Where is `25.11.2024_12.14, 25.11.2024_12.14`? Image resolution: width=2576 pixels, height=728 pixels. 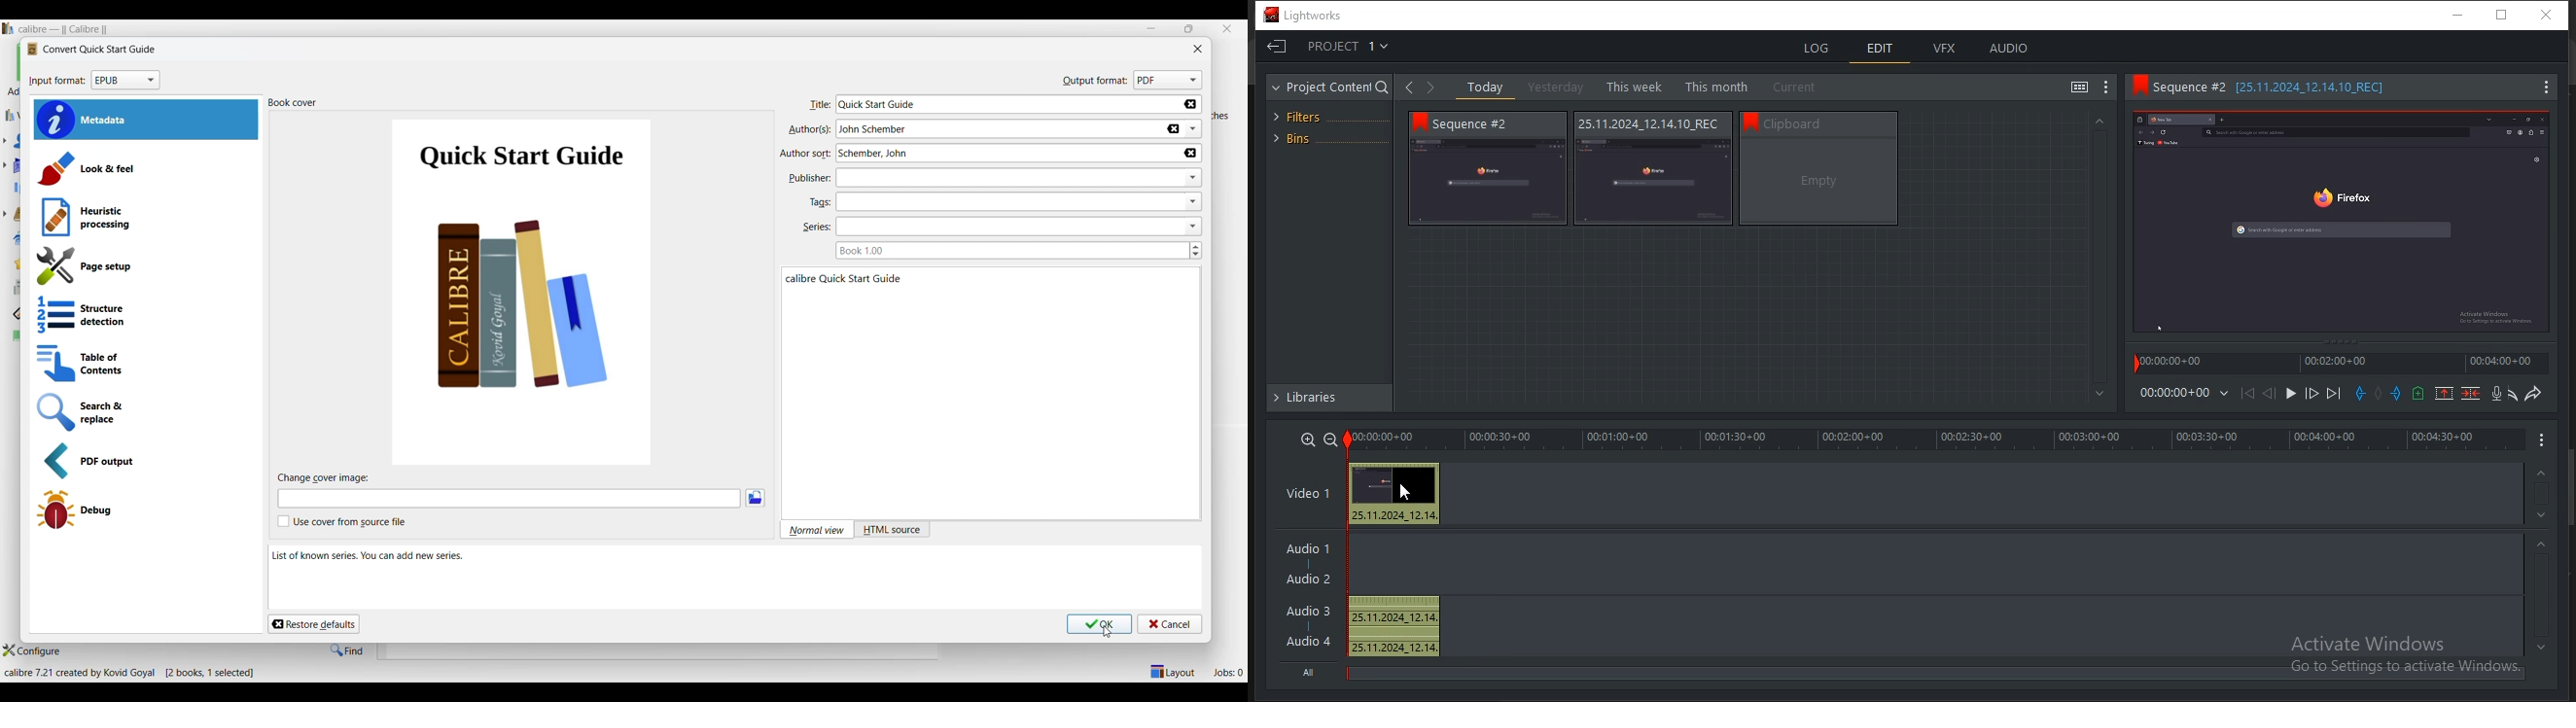
25.11.2024_12.14, 25.11.2024_12.14 is located at coordinates (1397, 627).